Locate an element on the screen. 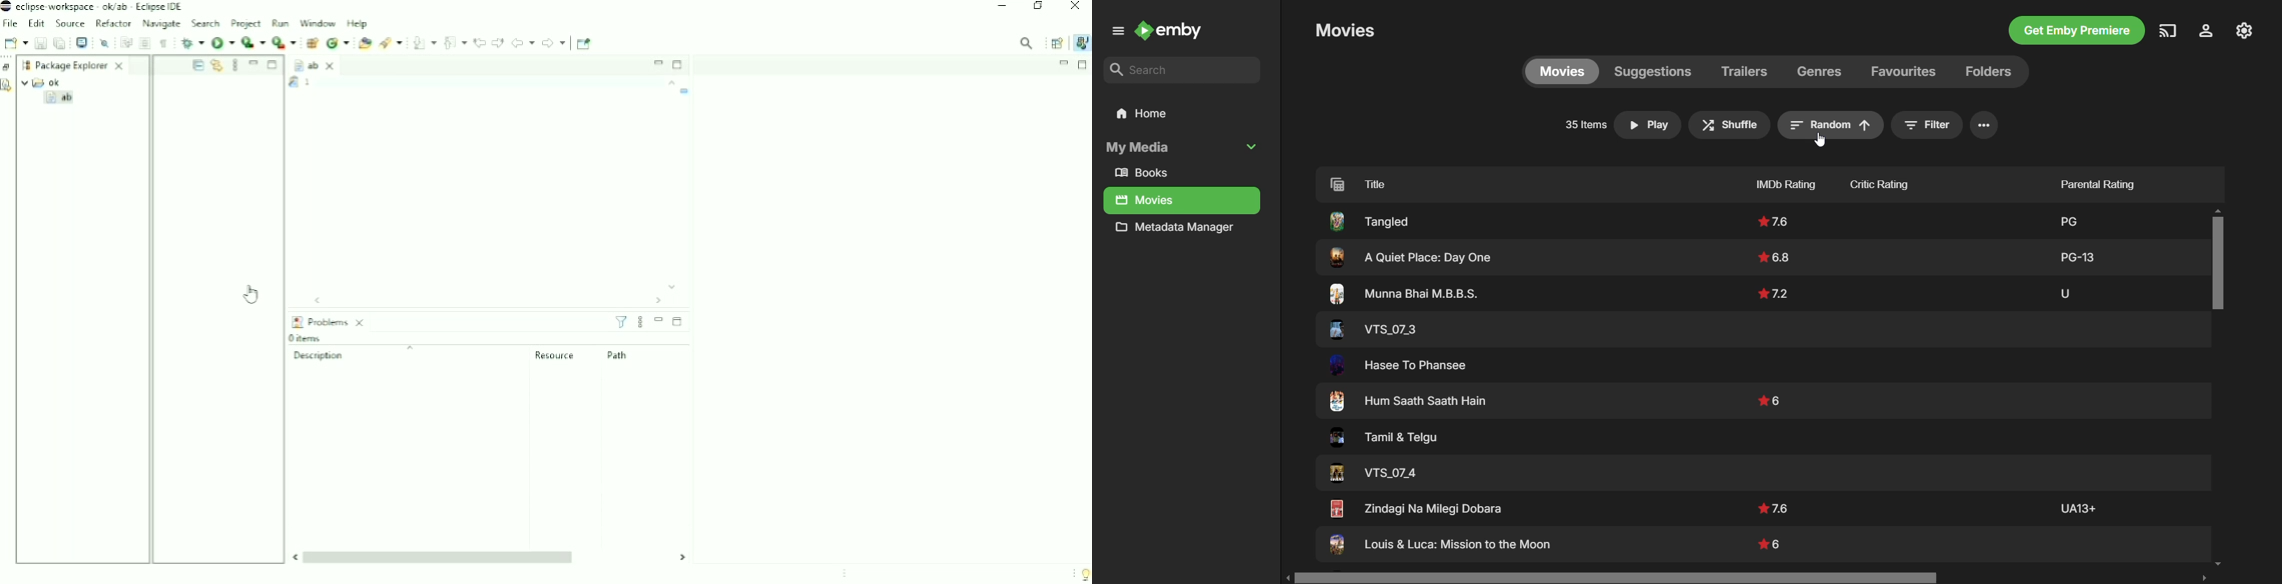 This screenshot has width=2296, height=588. Settings is located at coordinates (2205, 32).